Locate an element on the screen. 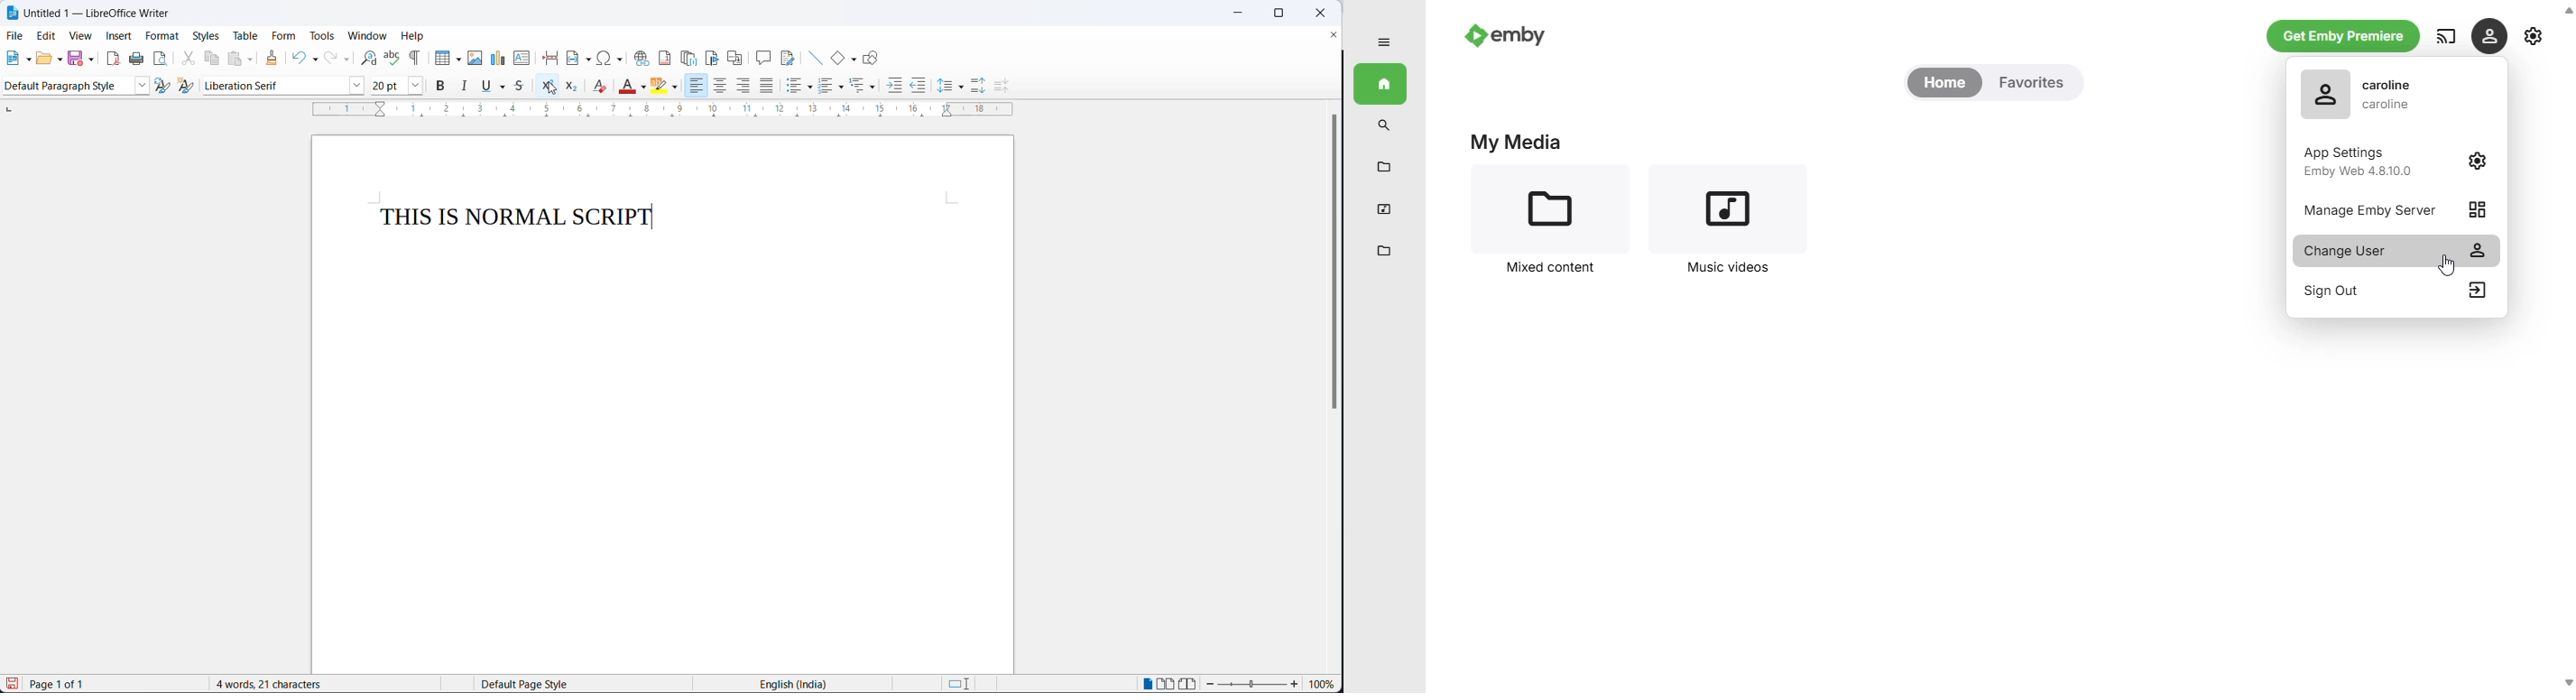 This screenshot has width=2576, height=700. insert table is located at coordinates (440, 57).